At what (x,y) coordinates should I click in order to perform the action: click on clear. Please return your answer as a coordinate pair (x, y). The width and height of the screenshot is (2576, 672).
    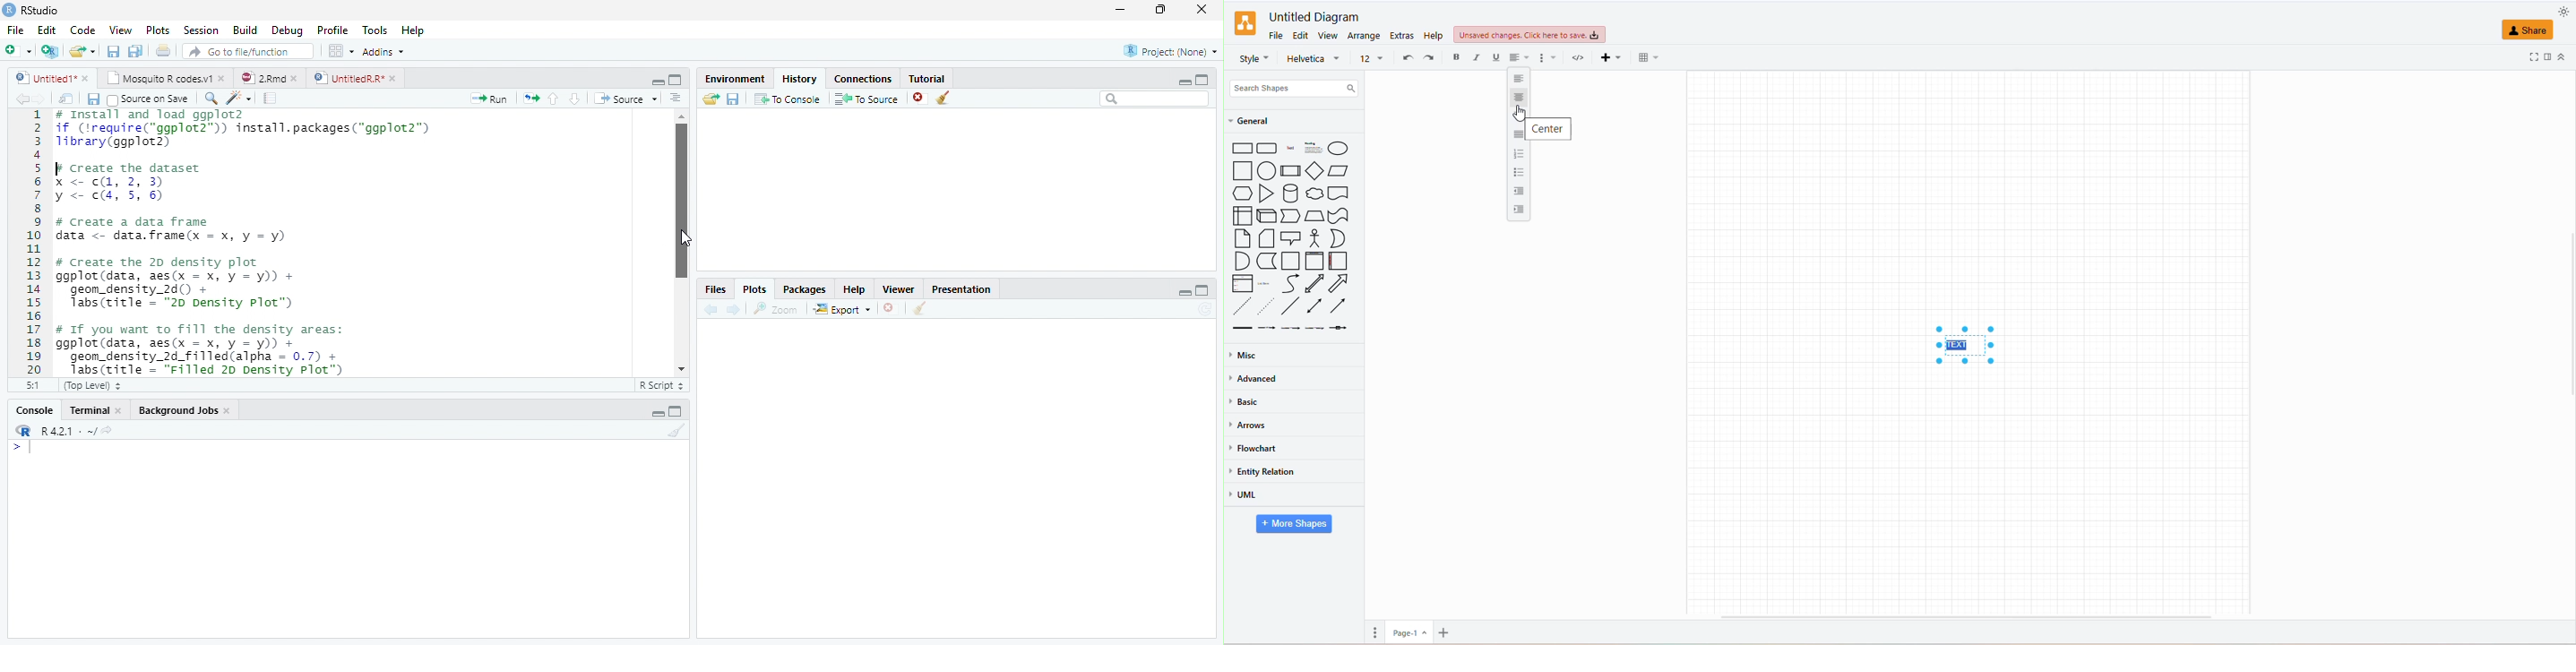
    Looking at the image, I should click on (919, 310).